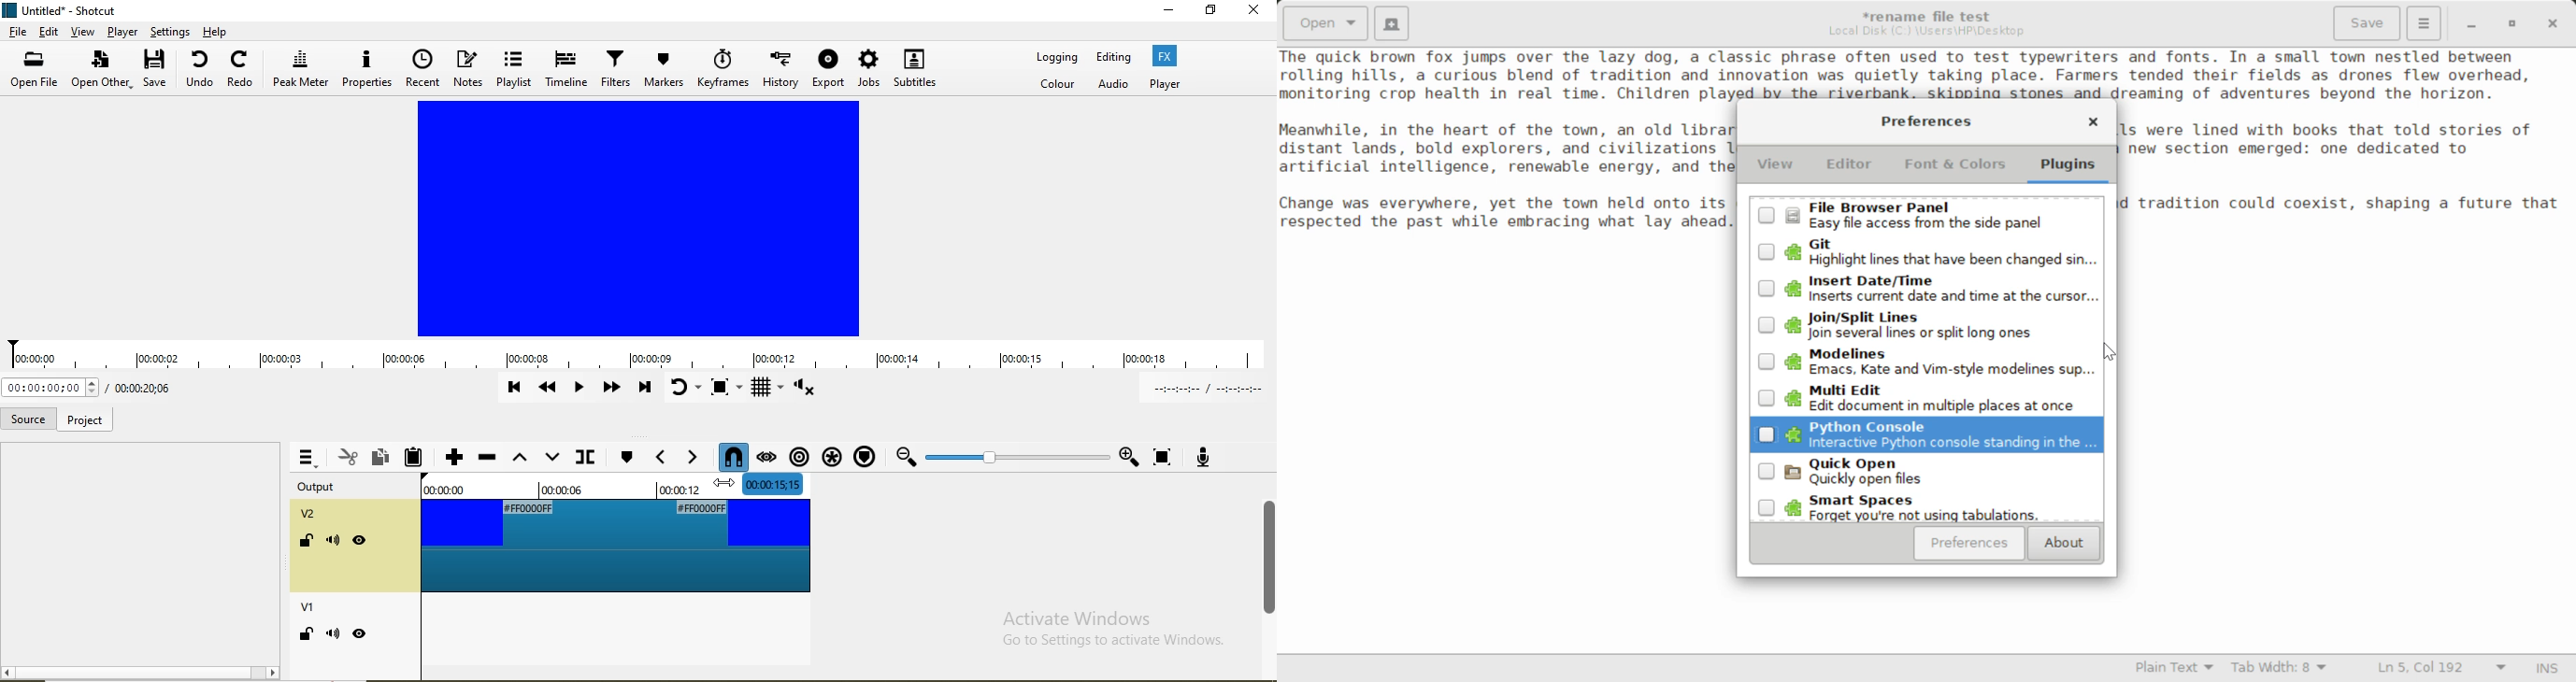 Image resolution: width=2576 pixels, height=700 pixels. I want to click on Next marker, so click(688, 455).